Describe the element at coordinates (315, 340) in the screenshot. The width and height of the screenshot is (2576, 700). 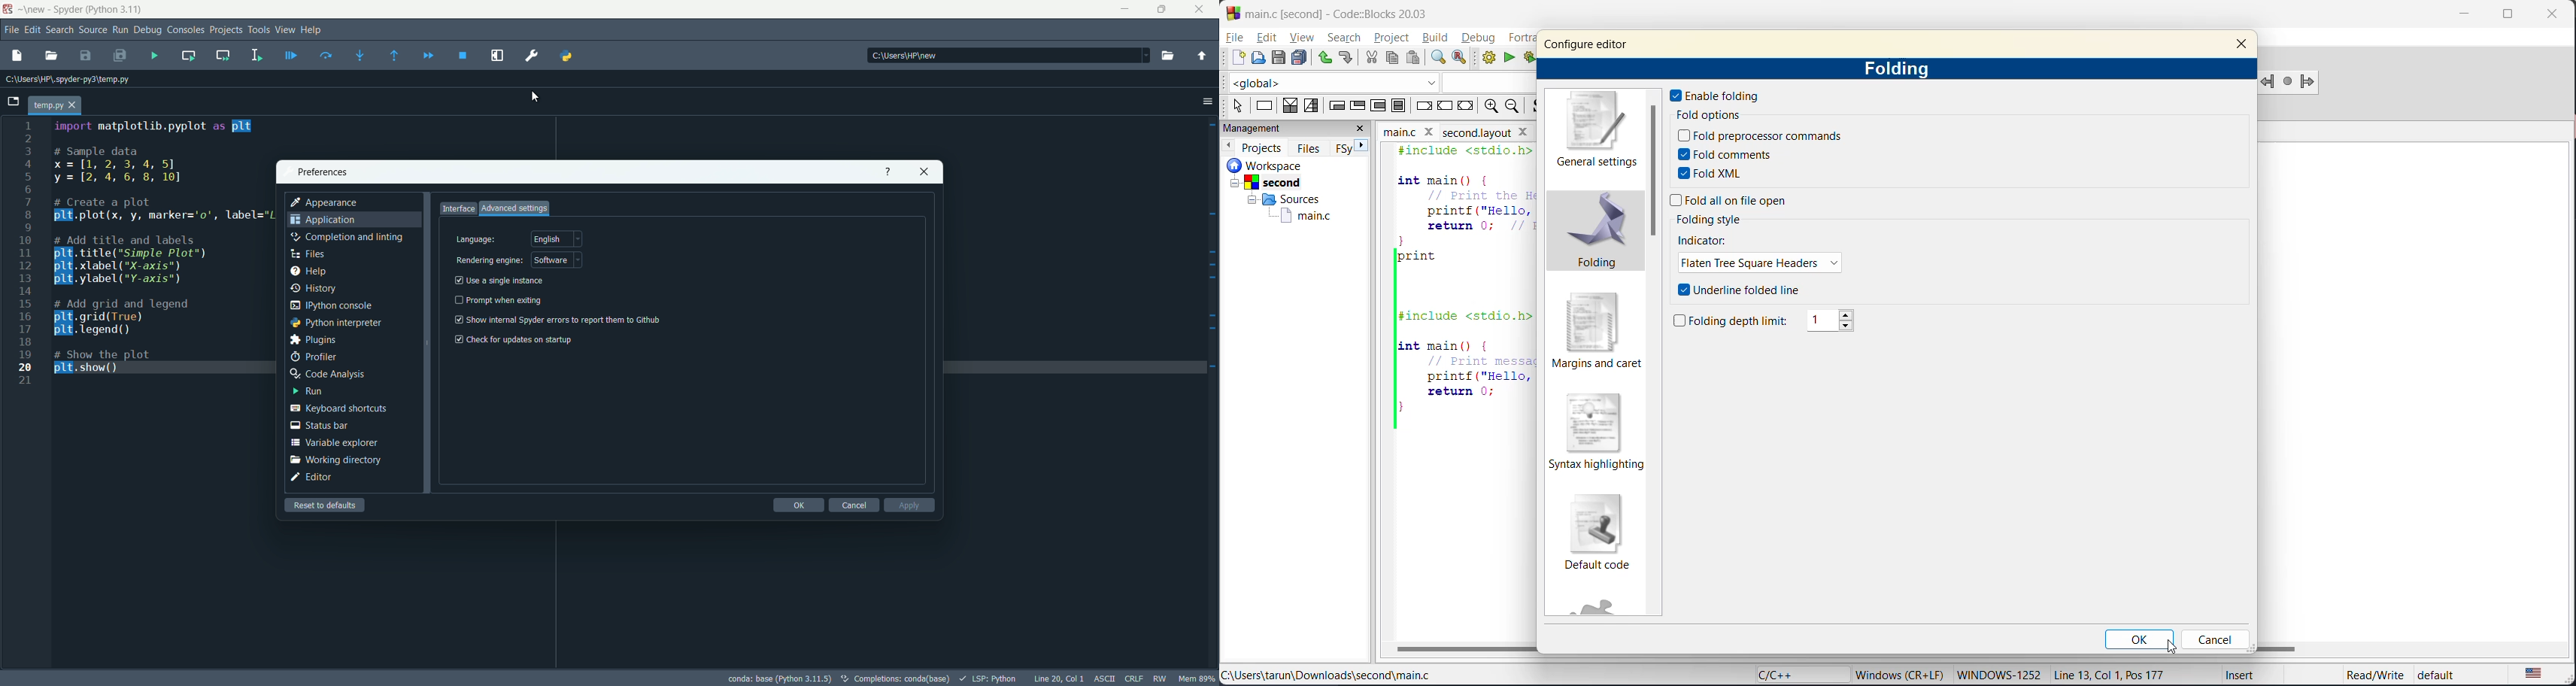
I see `plugins` at that location.